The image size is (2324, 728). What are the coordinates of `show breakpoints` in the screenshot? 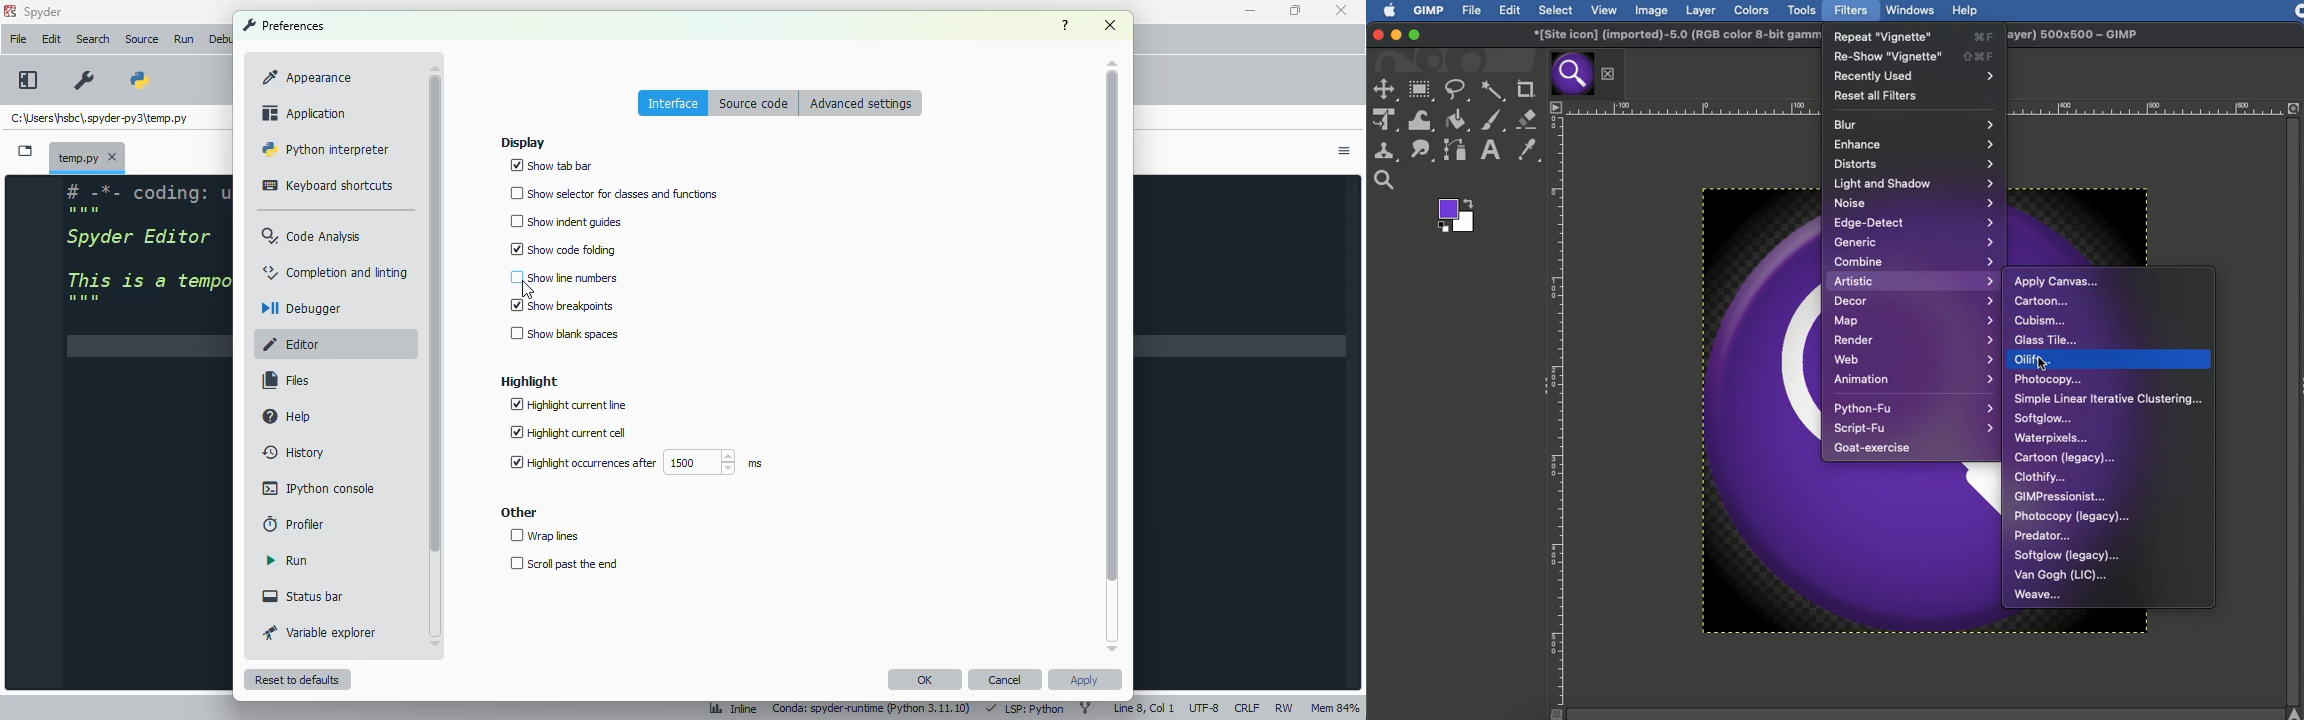 It's located at (562, 305).